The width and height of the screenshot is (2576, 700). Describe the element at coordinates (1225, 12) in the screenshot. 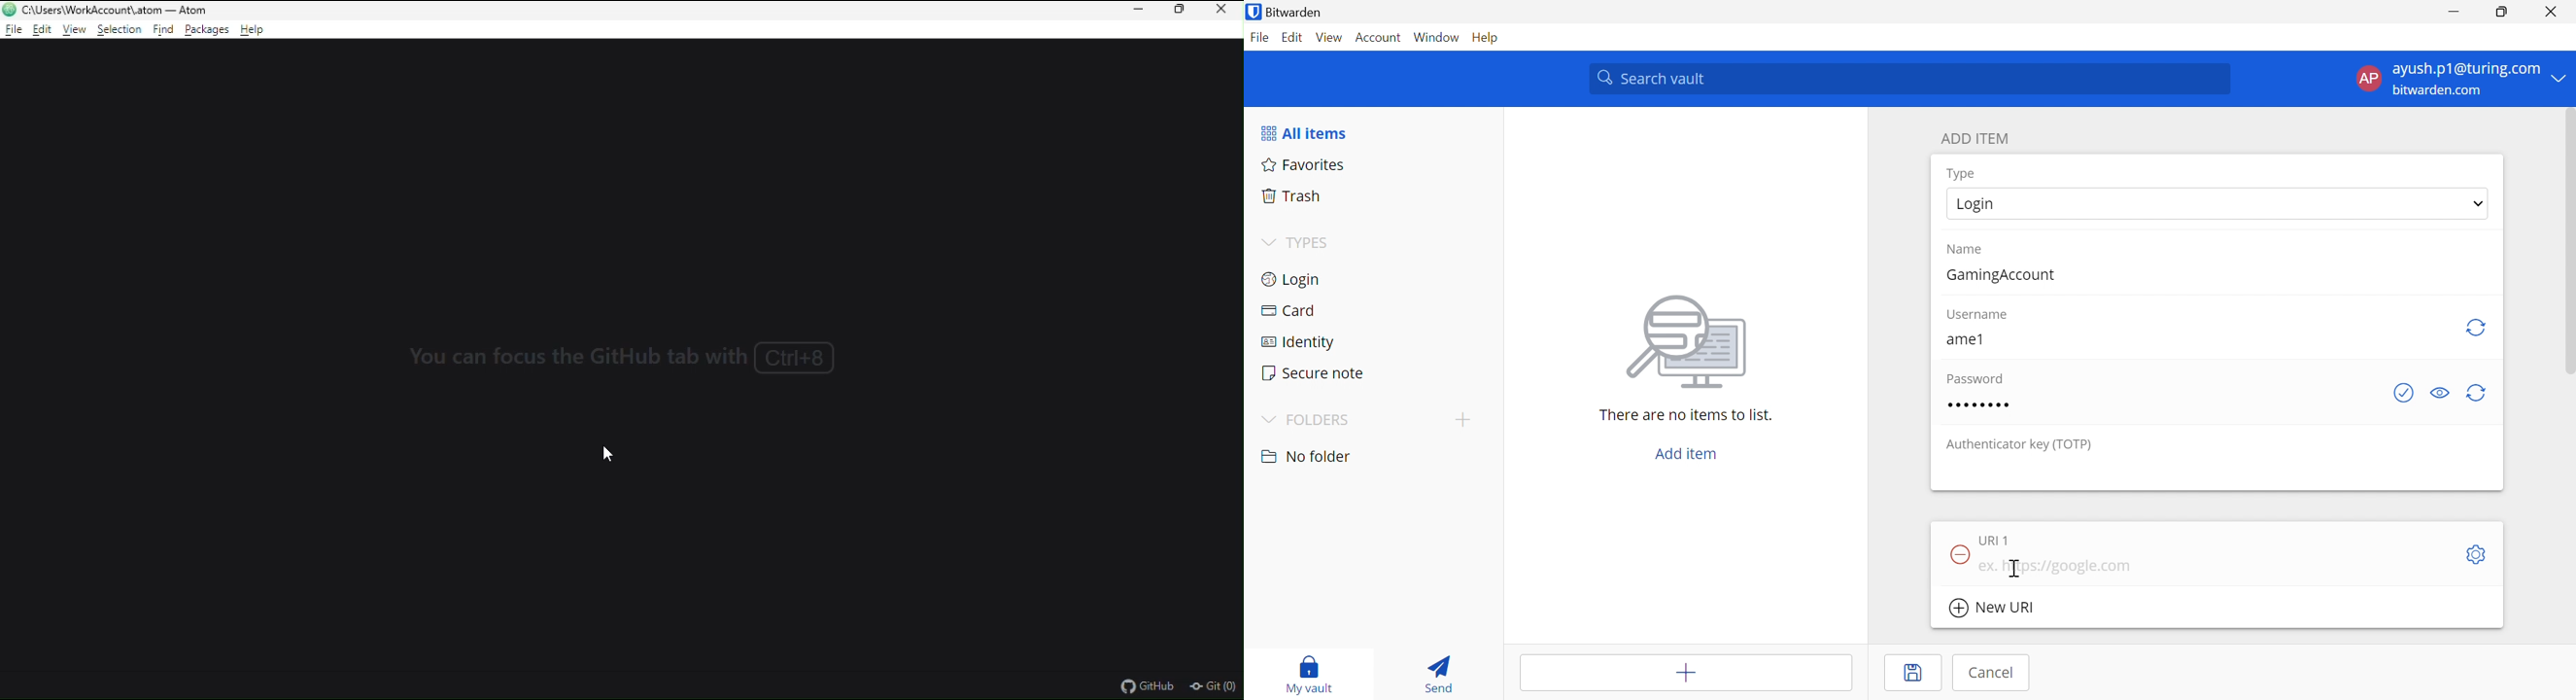

I see `Close` at that location.